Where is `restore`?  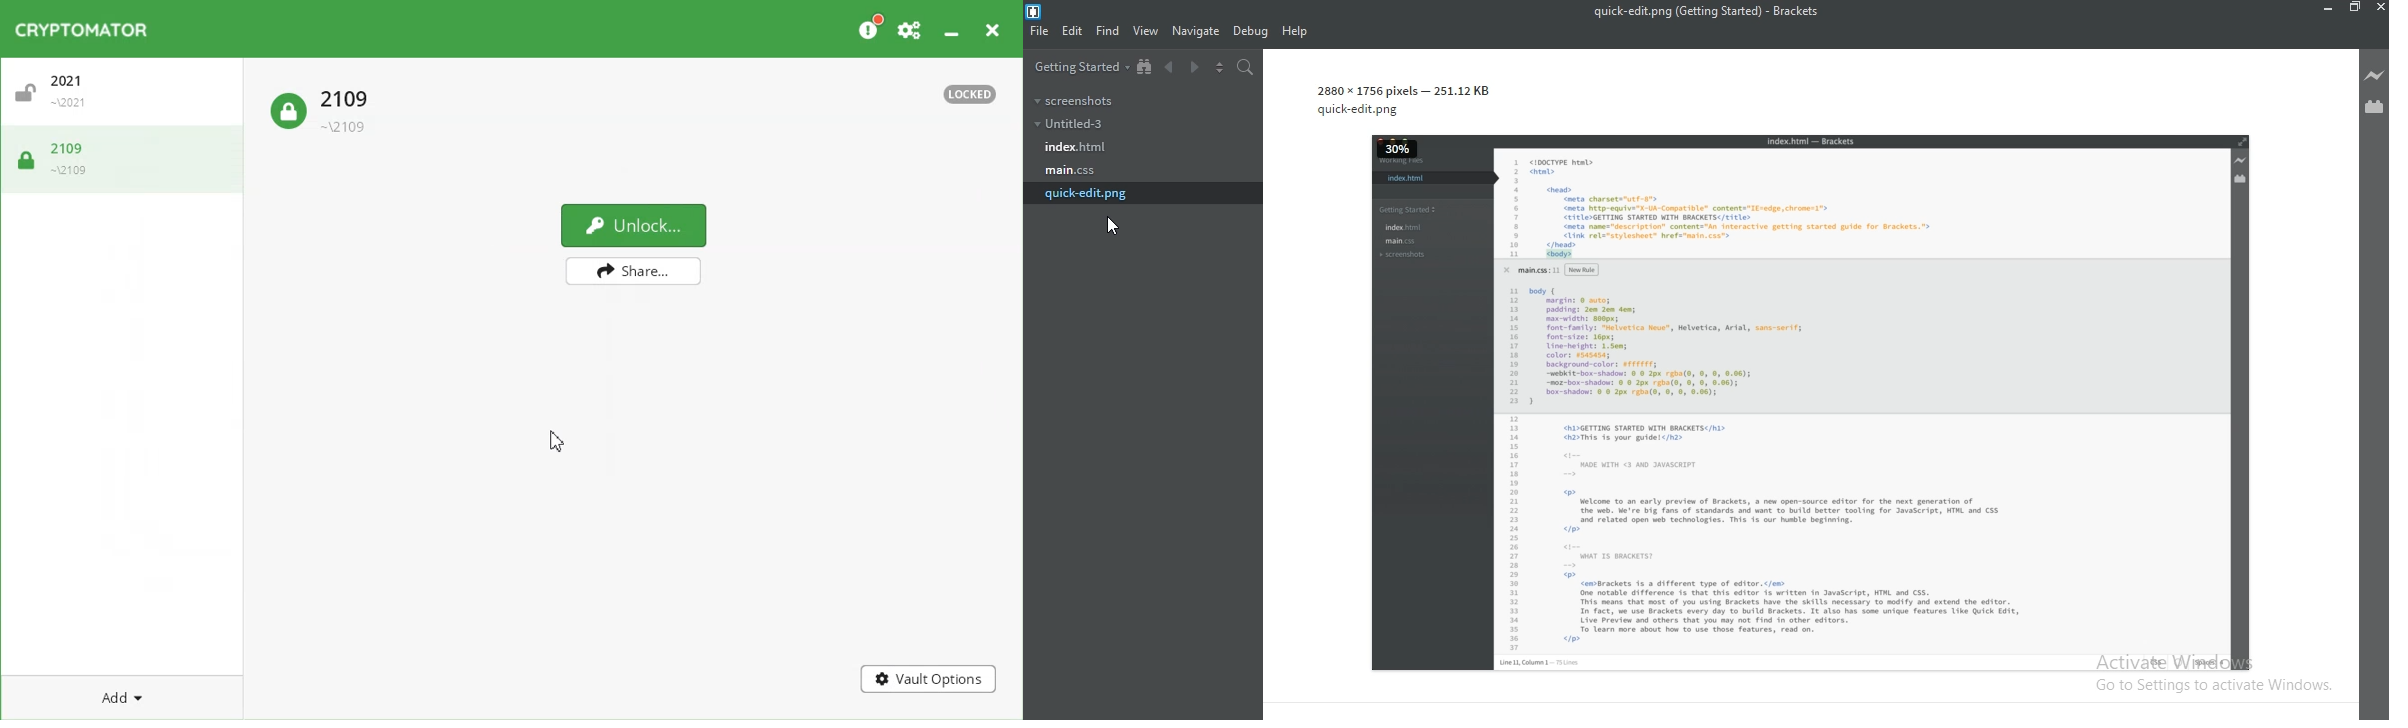 restore is located at coordinates (2354, 8).